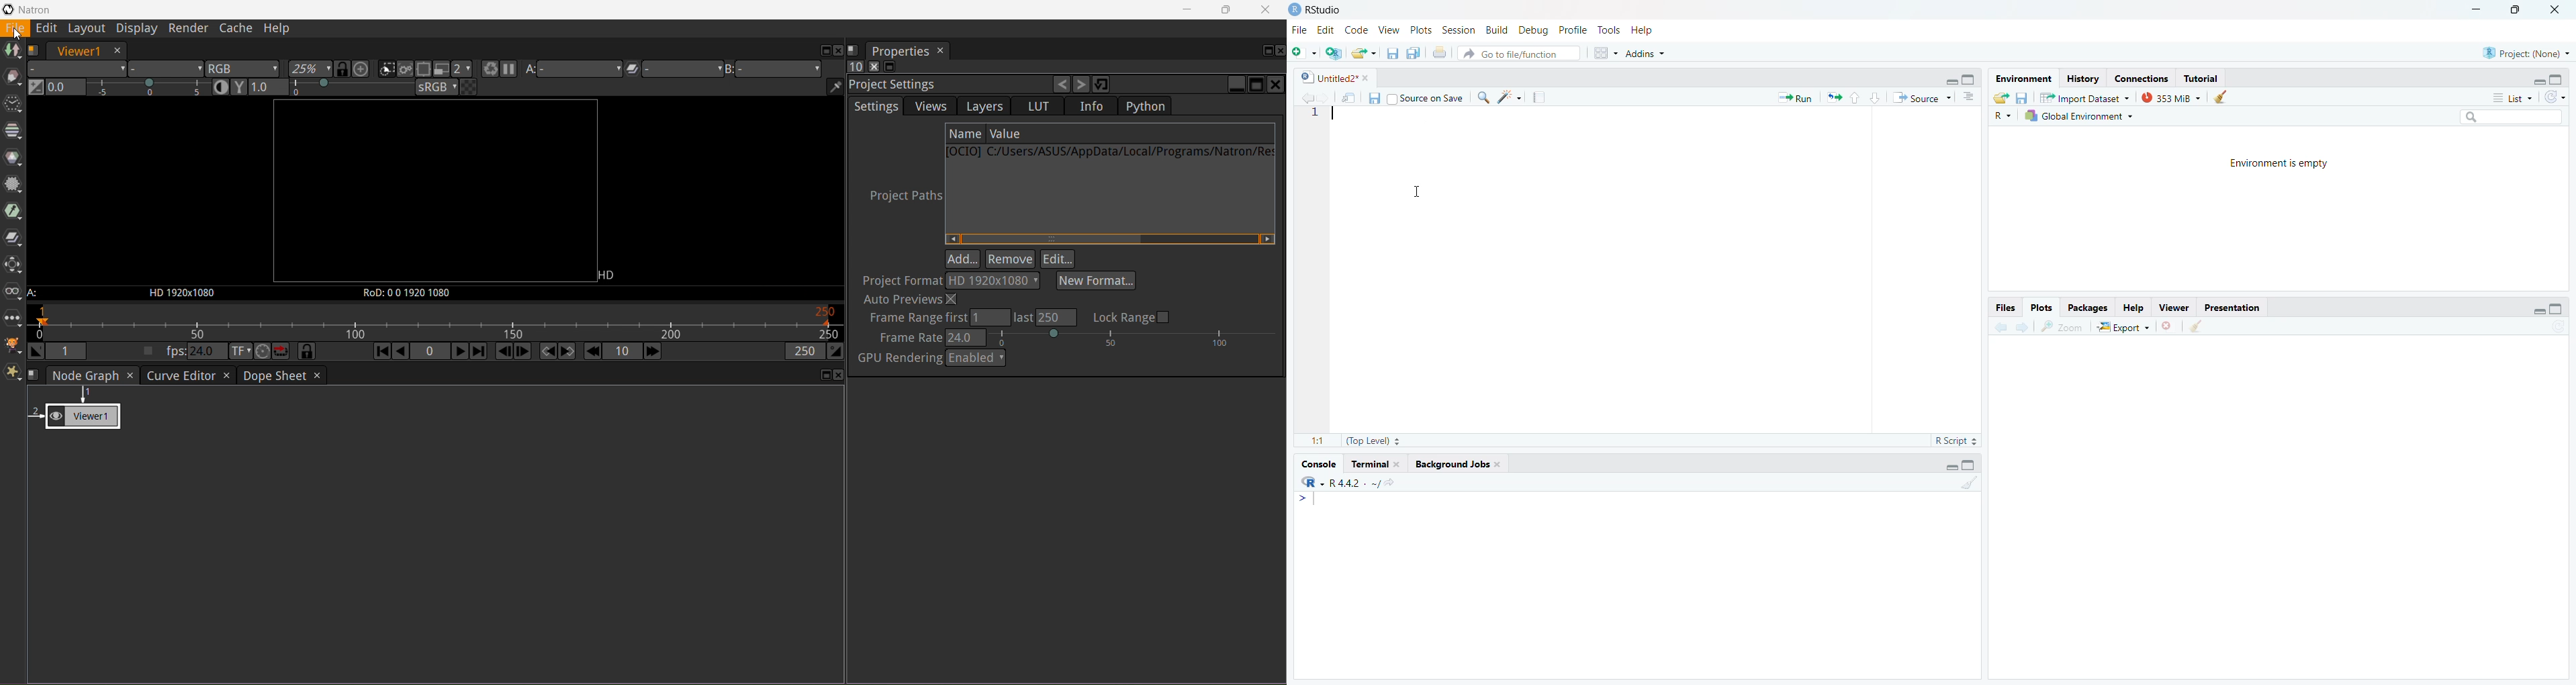  Describe the element at coordinates (2200, 77) in the screenshot. I see `Tutorial` at that location.